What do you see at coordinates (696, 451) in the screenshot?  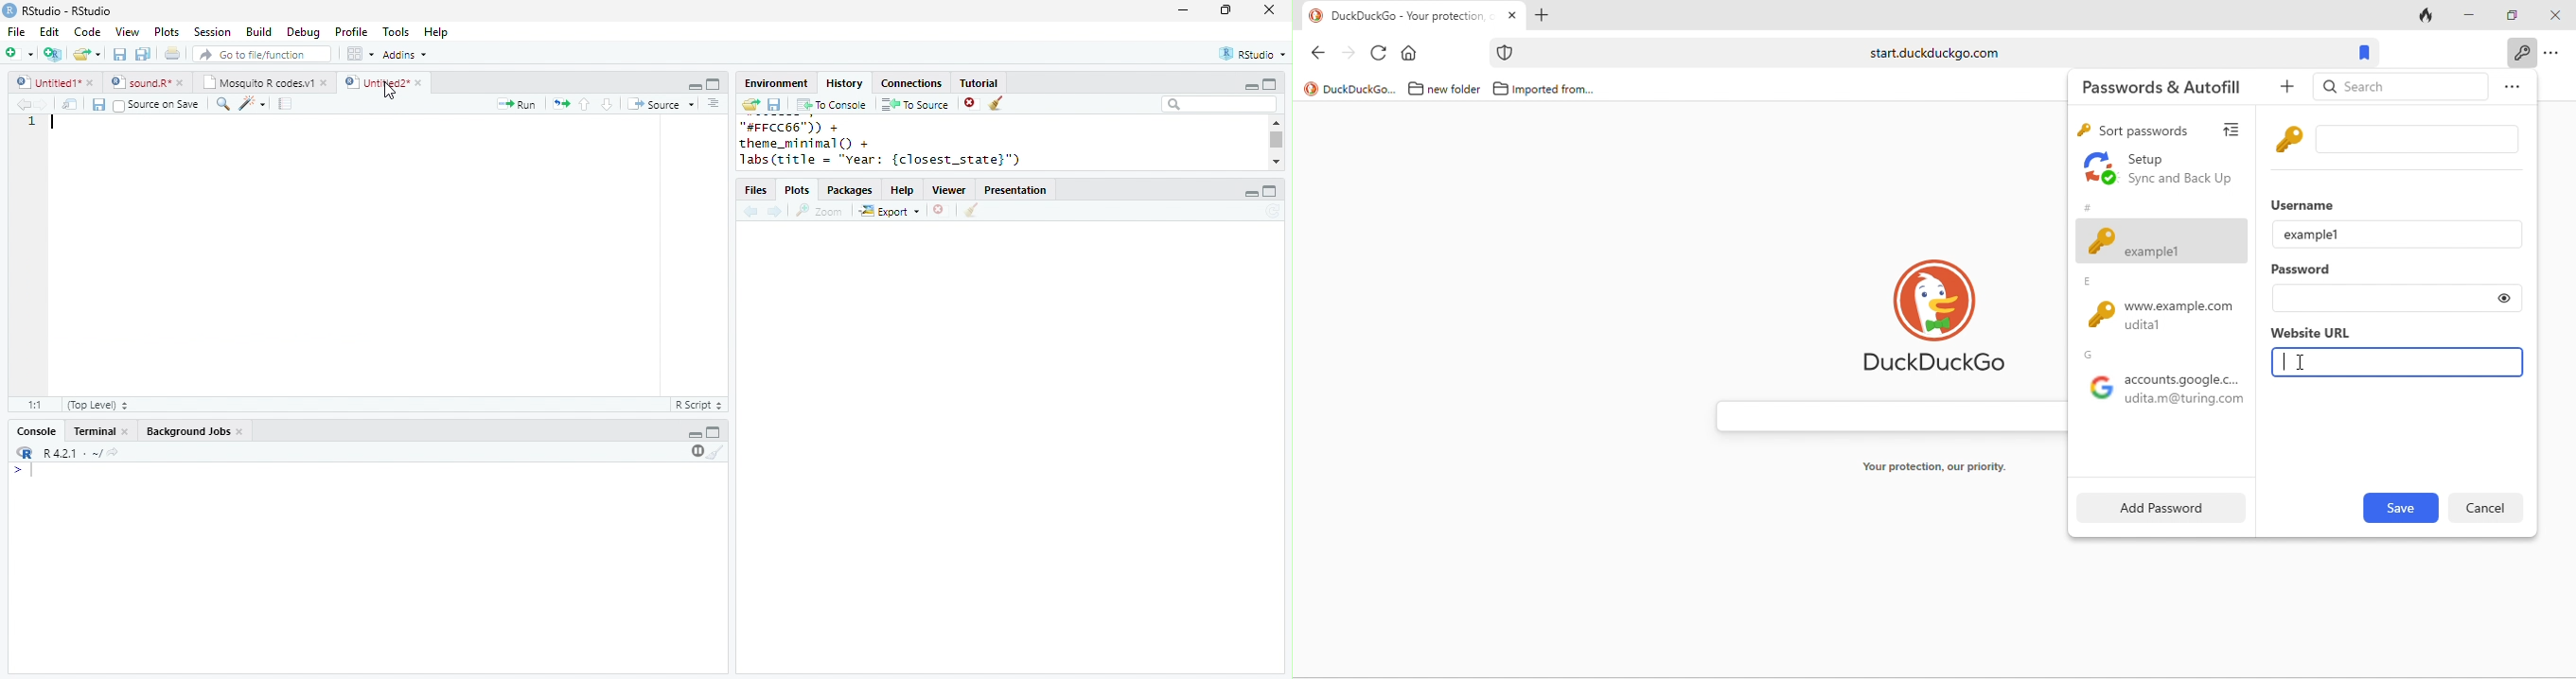 I see `pause` at bounding box center [696, 451].